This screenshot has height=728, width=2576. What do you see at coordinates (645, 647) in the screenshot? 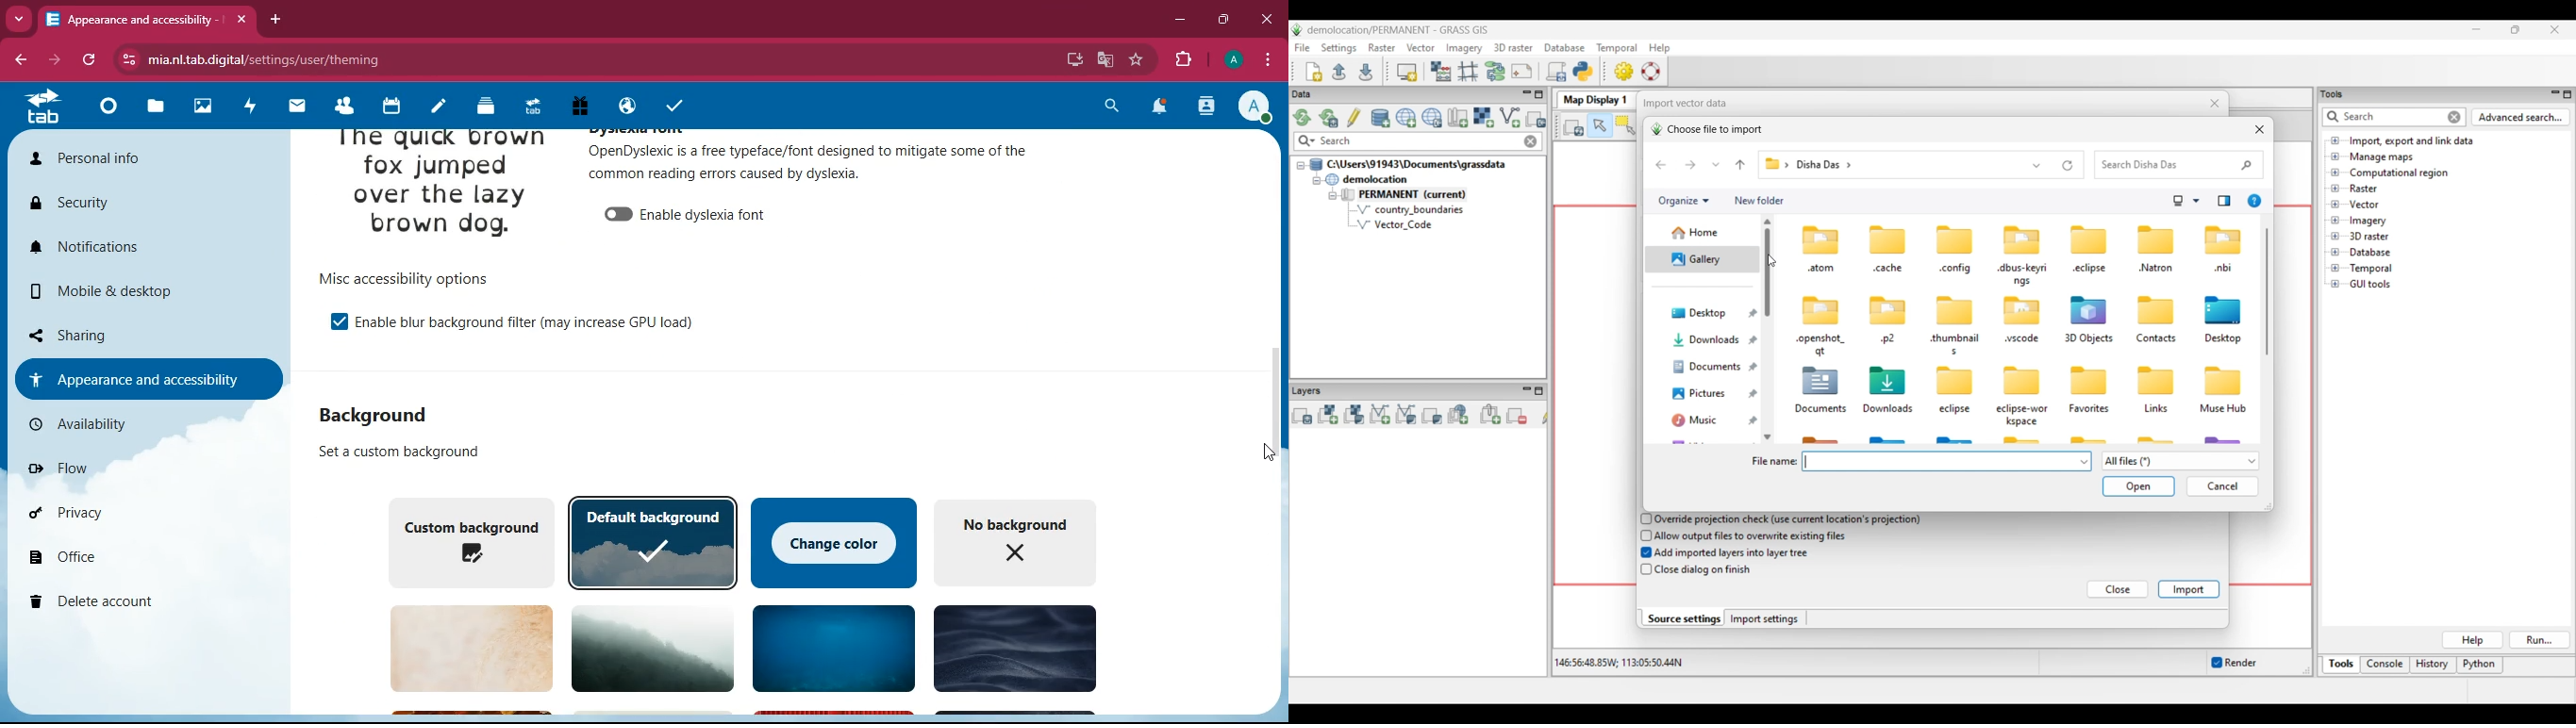
I see `background` at bounding box center [645, 647].